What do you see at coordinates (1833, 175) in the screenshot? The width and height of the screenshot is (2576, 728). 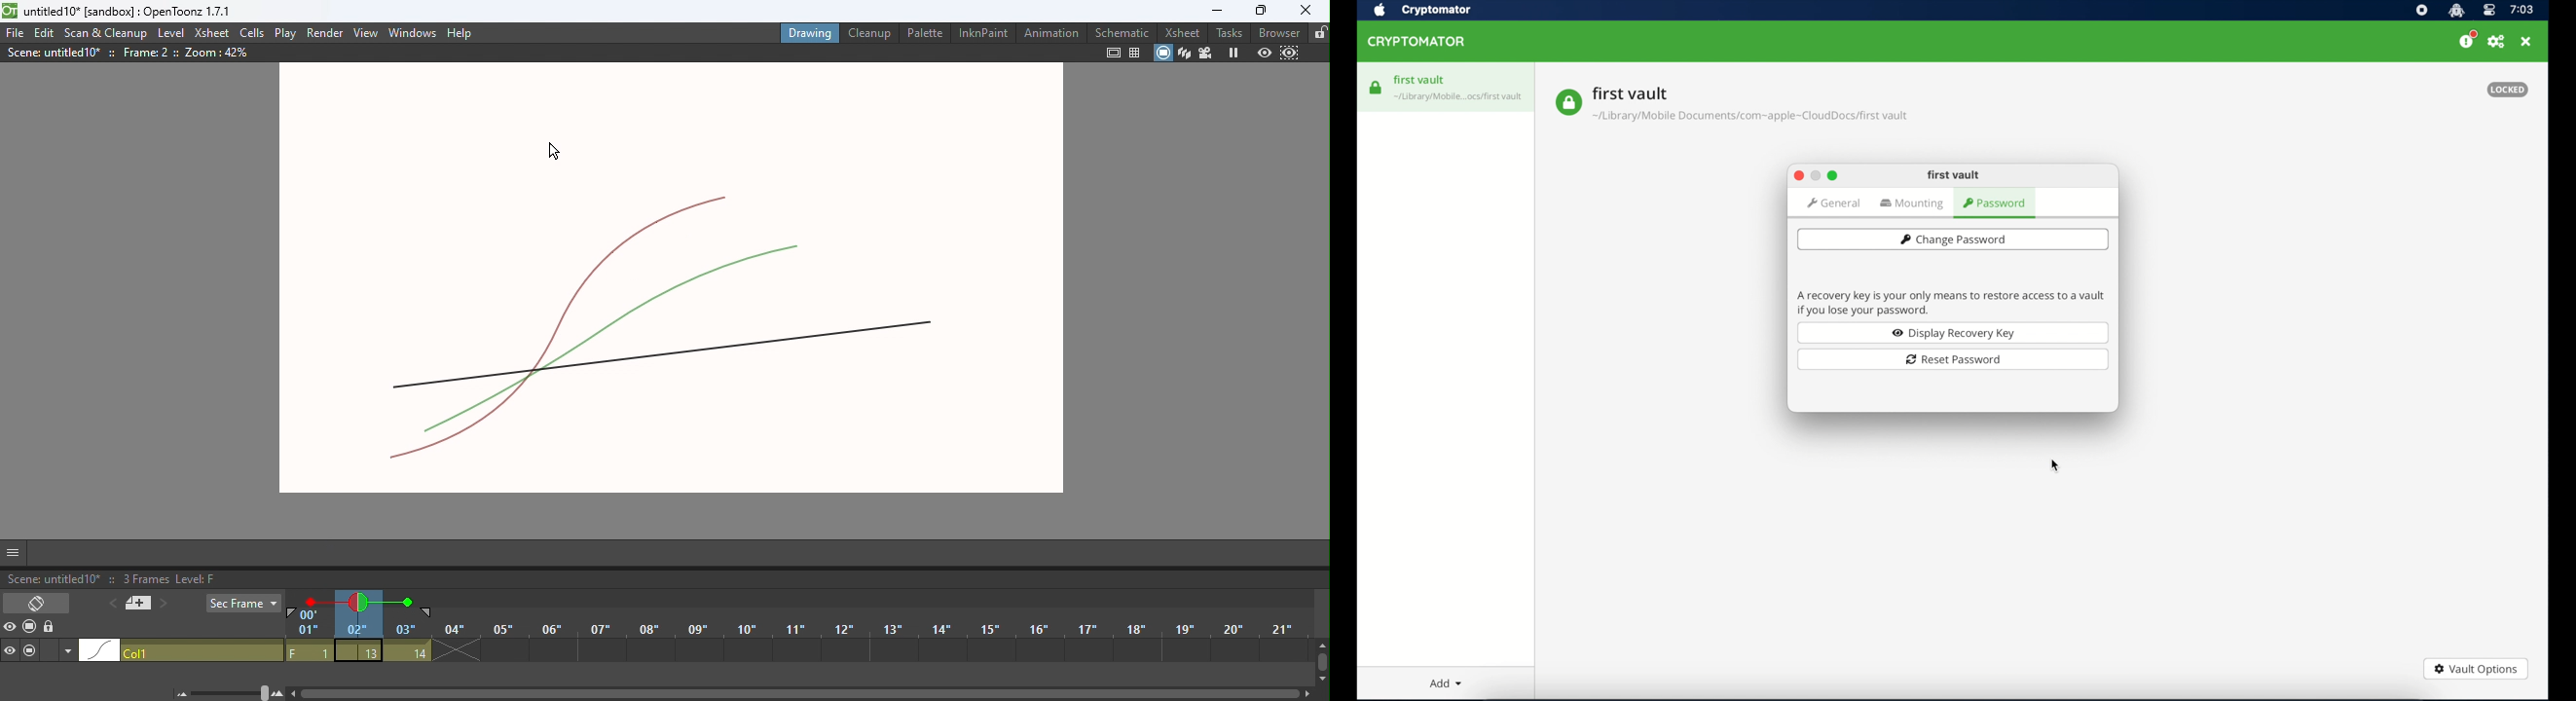 I see `maximize` at bounding box center [1833, 175].